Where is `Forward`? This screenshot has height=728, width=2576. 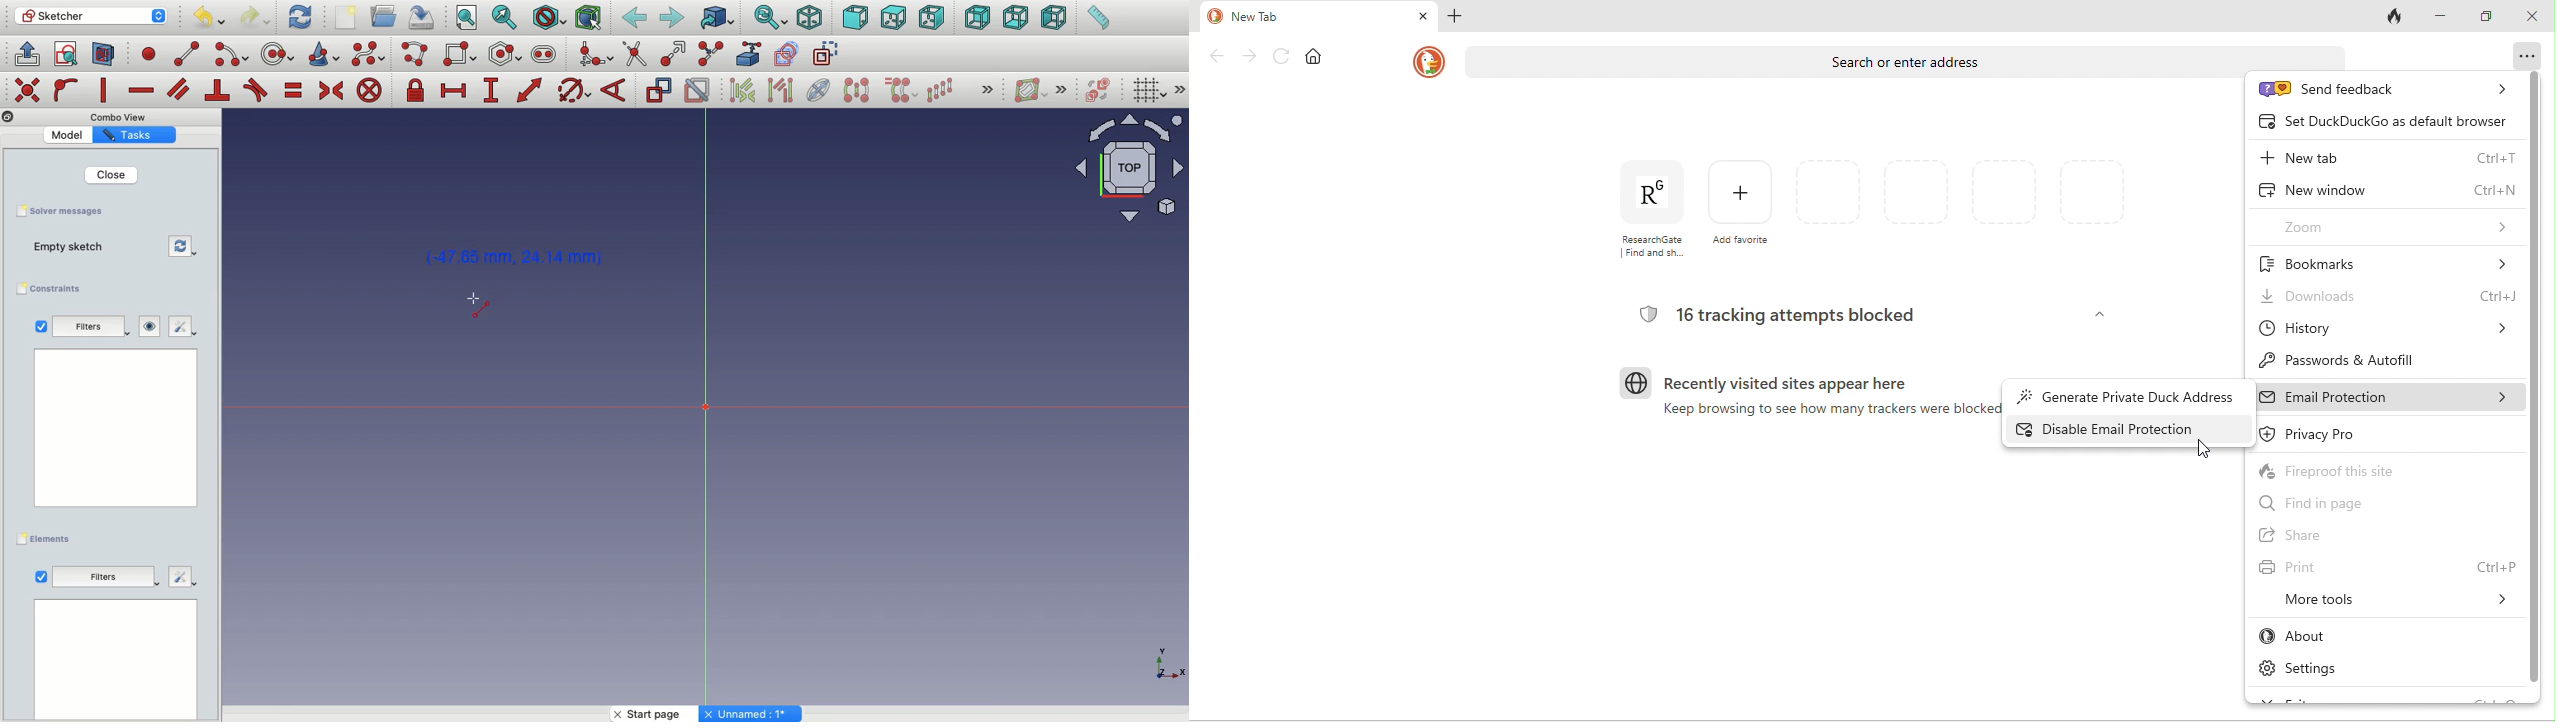 Forward is located at coordinates (672, 19).